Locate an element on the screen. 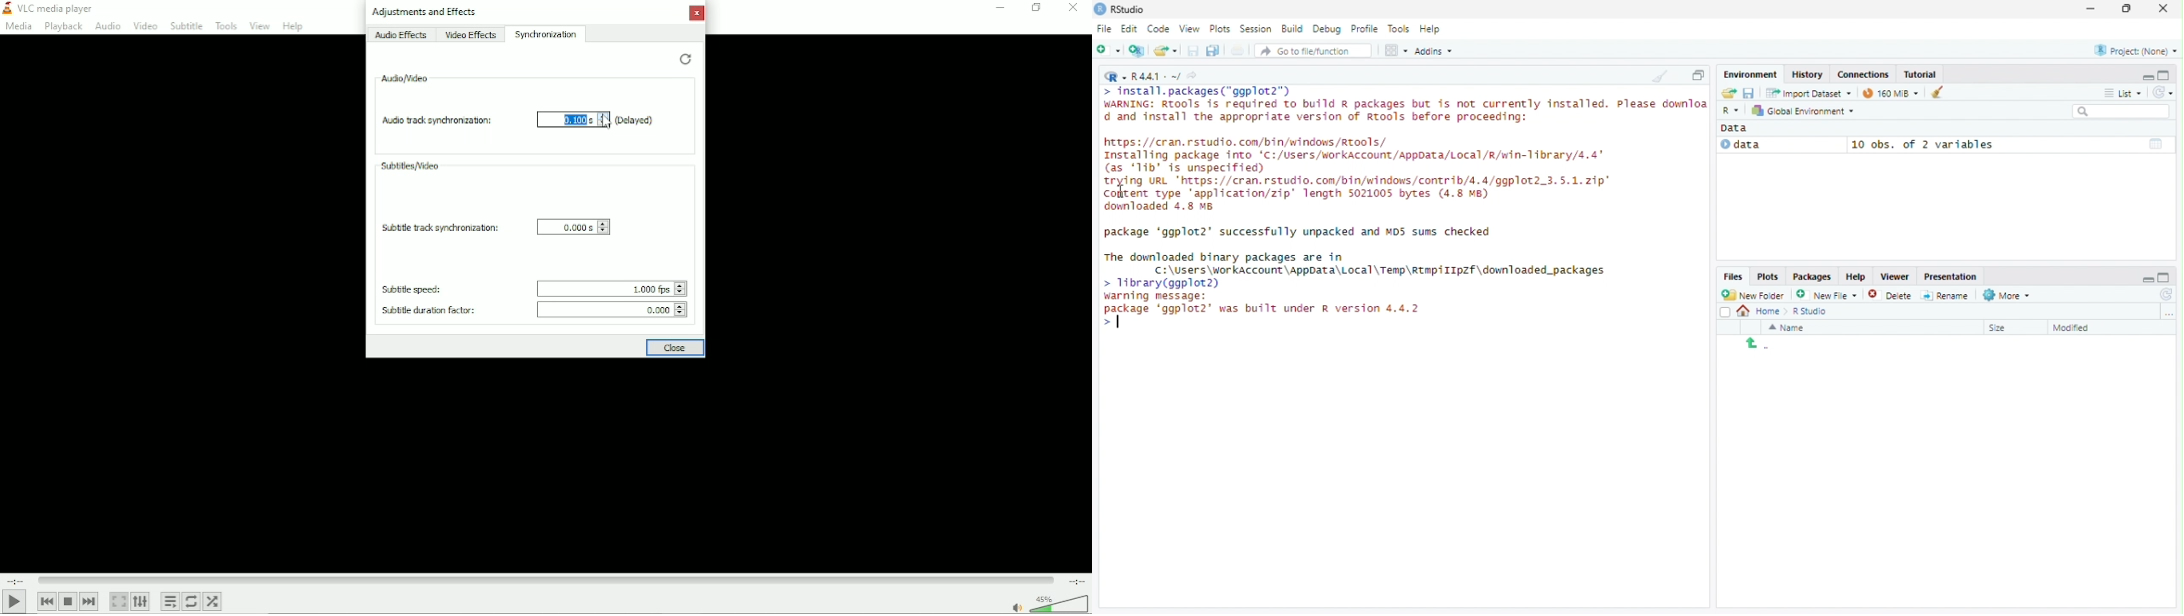 The image size is (2184, 616). View by list is located at coordinates (2124, 93).